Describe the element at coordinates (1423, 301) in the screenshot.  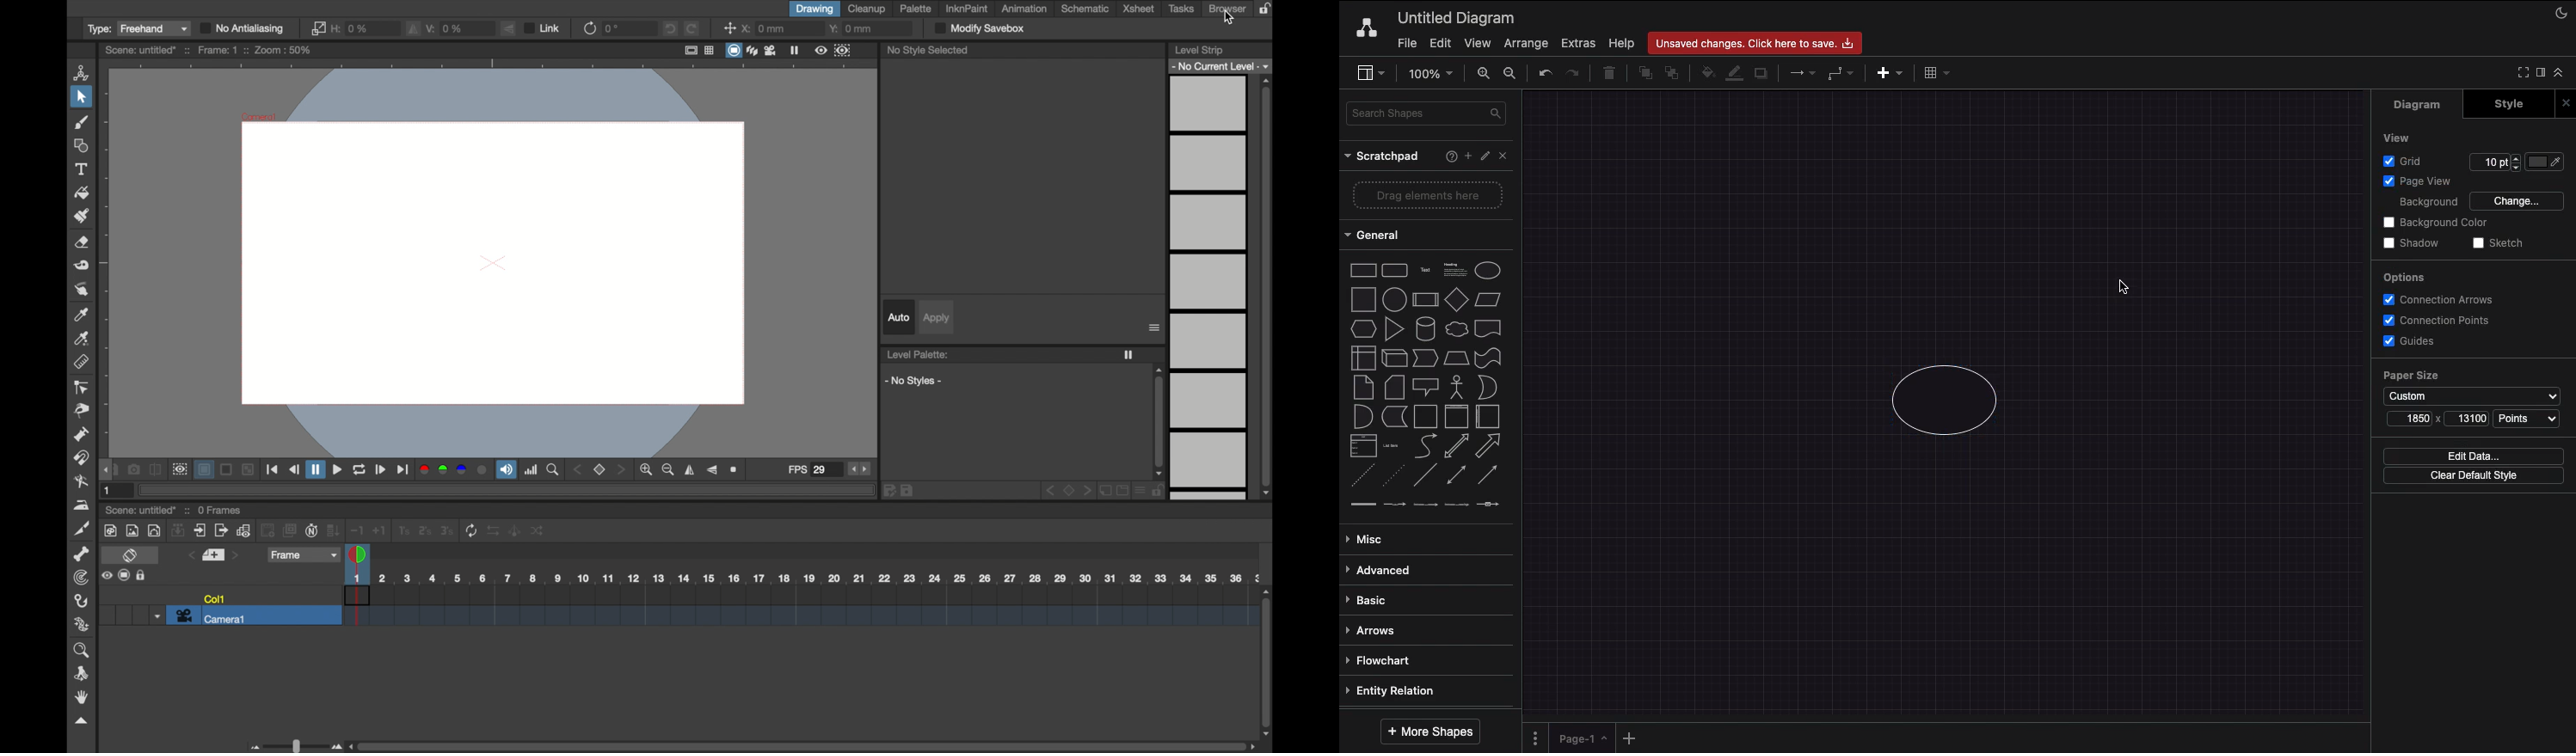
I see `Process` at that location.